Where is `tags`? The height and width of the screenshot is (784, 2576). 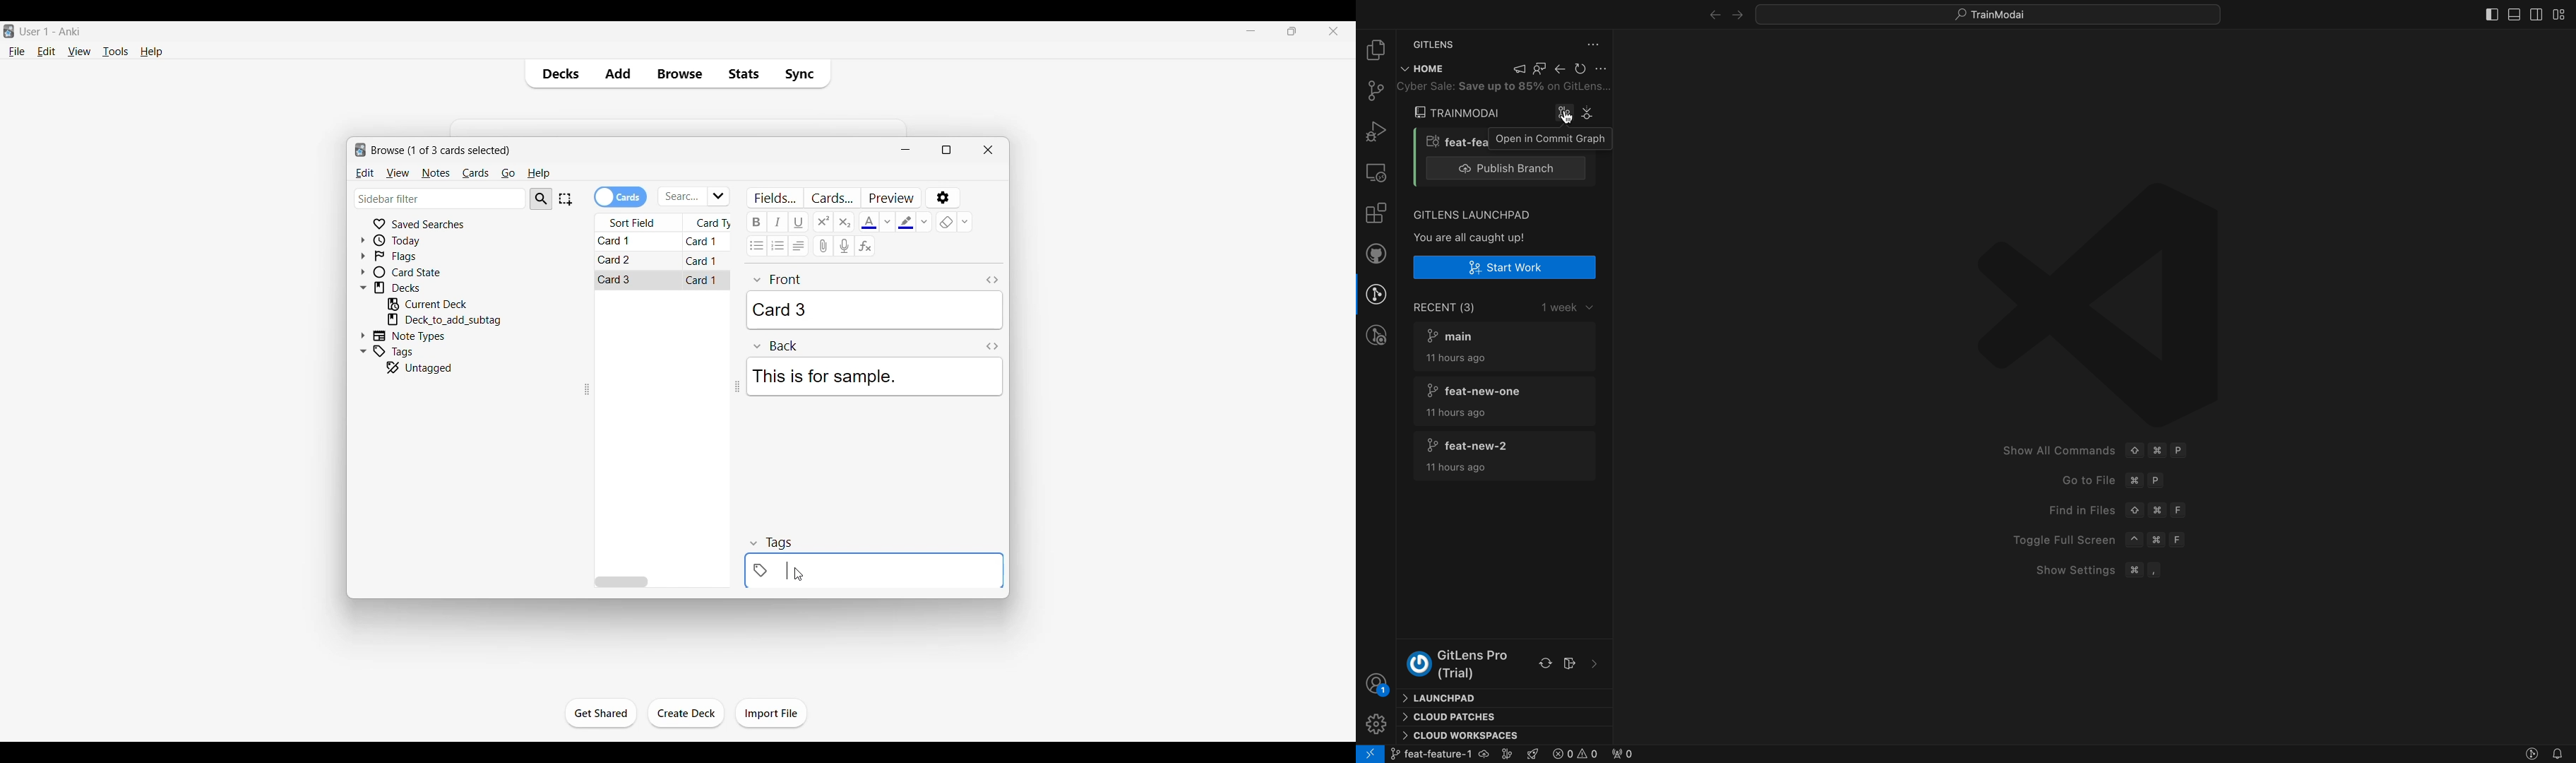 tags is located at coordinates (770, 543).